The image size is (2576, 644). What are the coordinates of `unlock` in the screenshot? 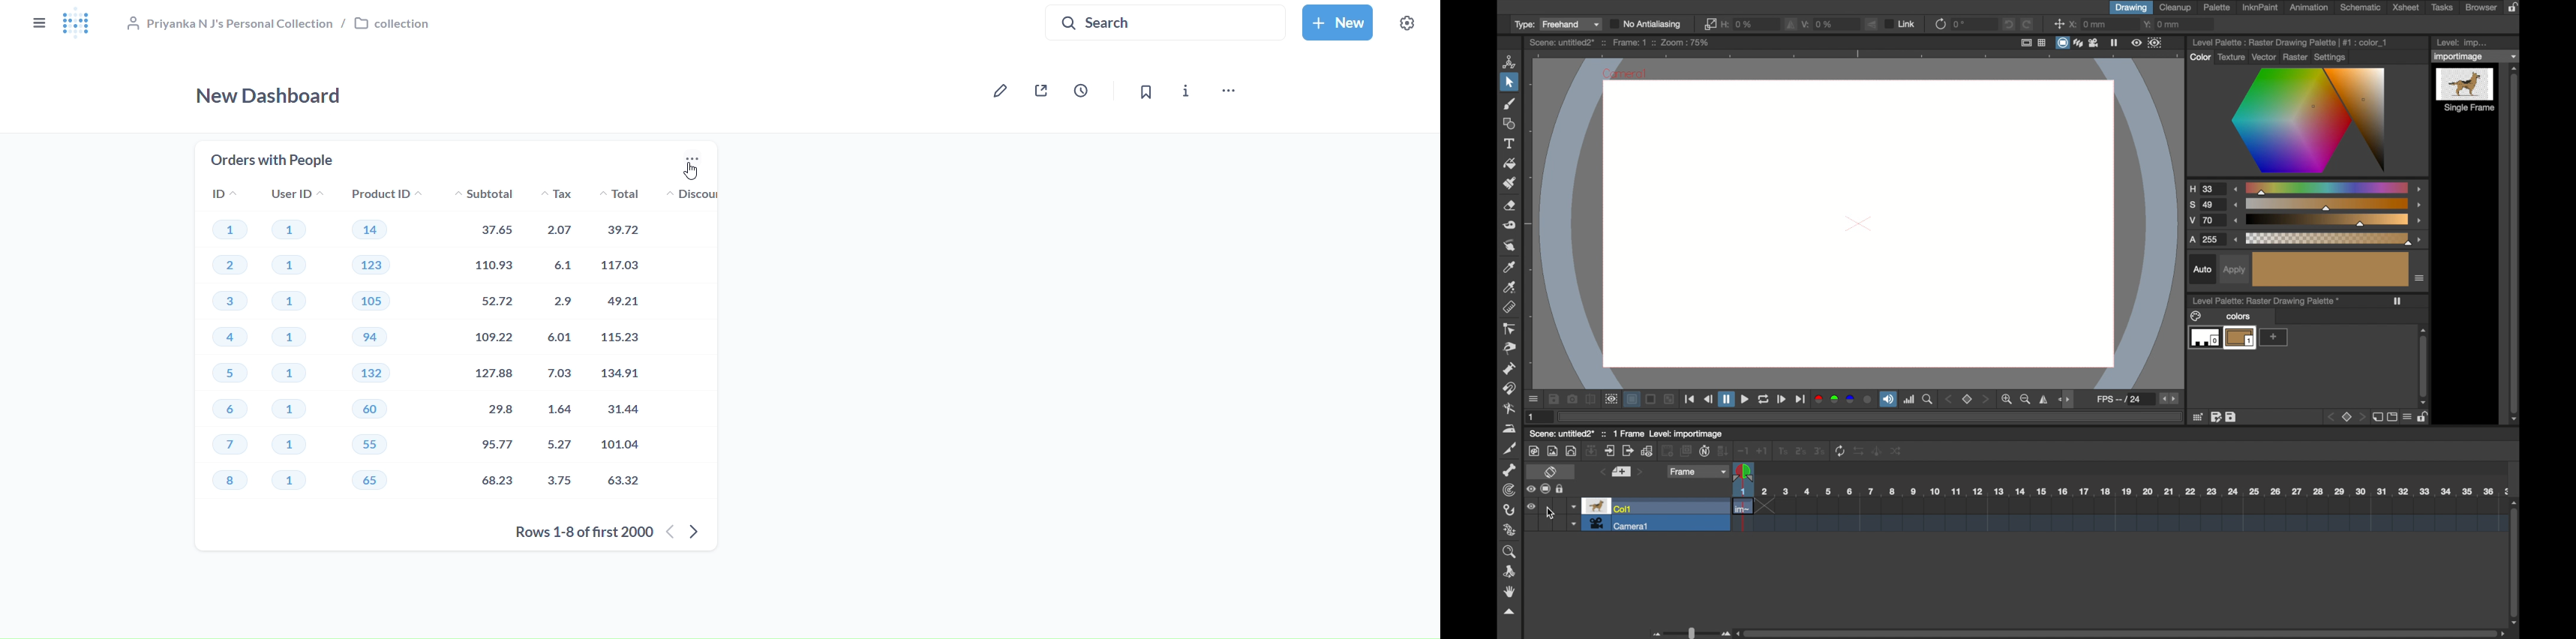 It's located at (1562, 489).